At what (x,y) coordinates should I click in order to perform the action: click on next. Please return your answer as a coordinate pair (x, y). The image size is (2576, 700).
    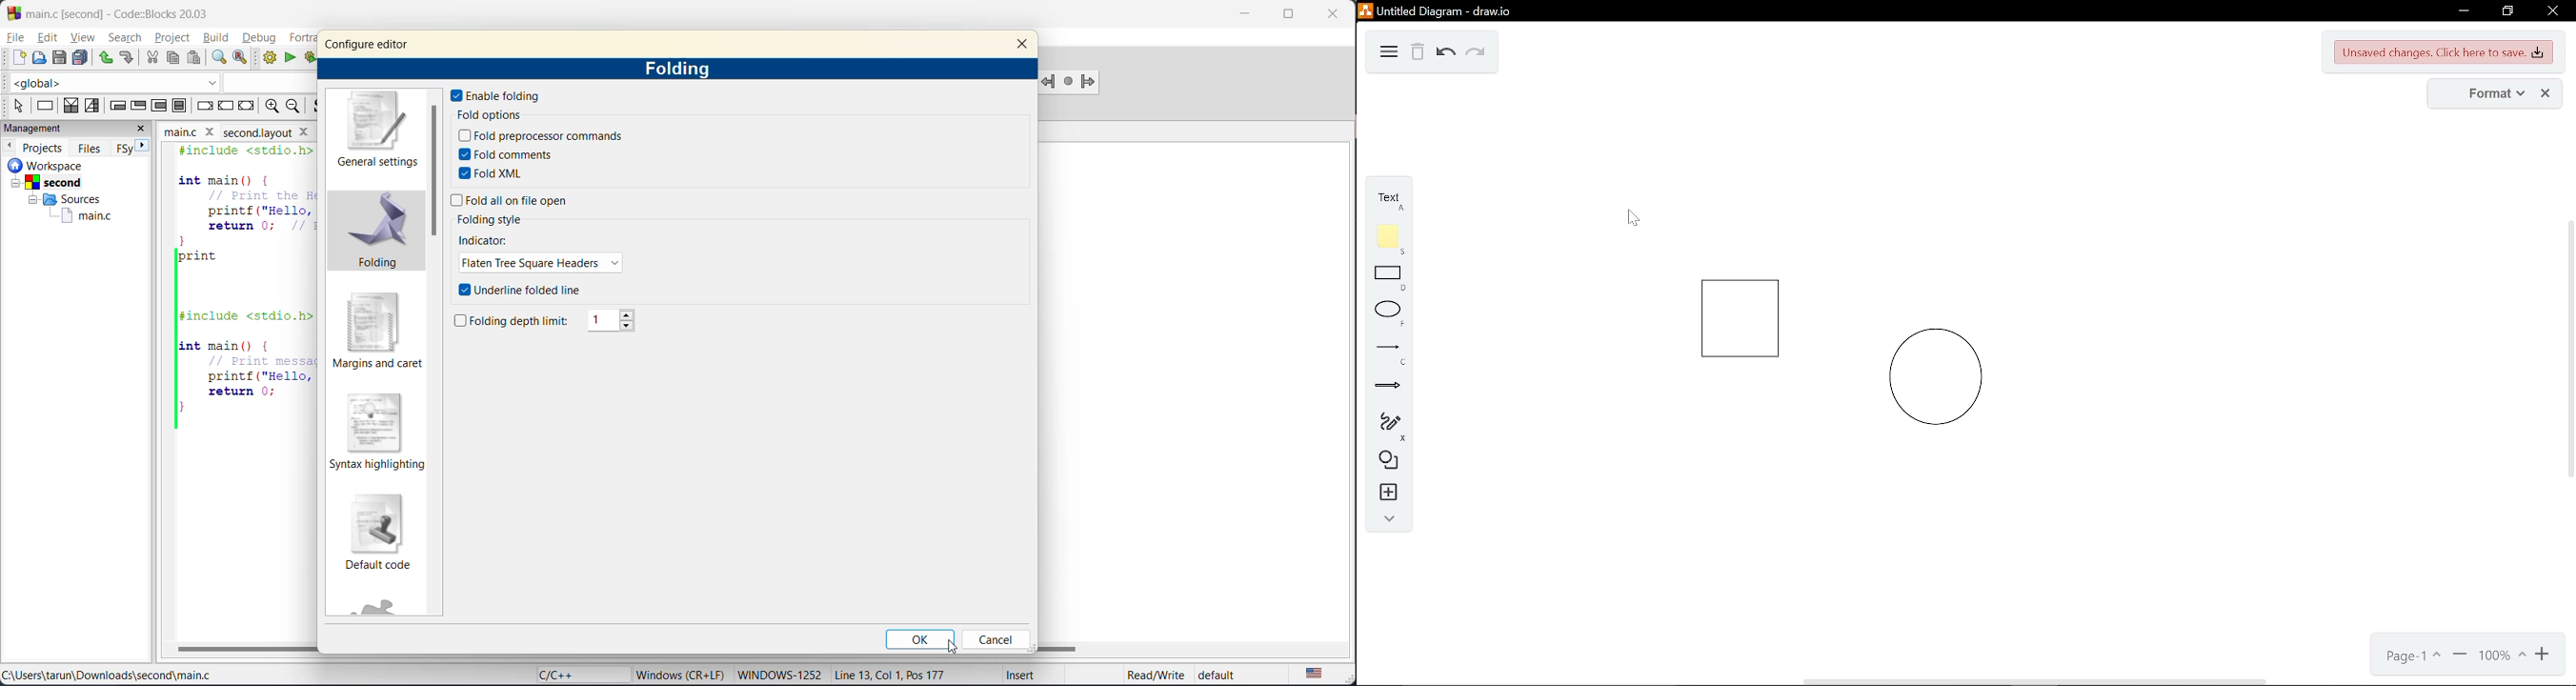
    Looking at the image, I should click on (148, 147).